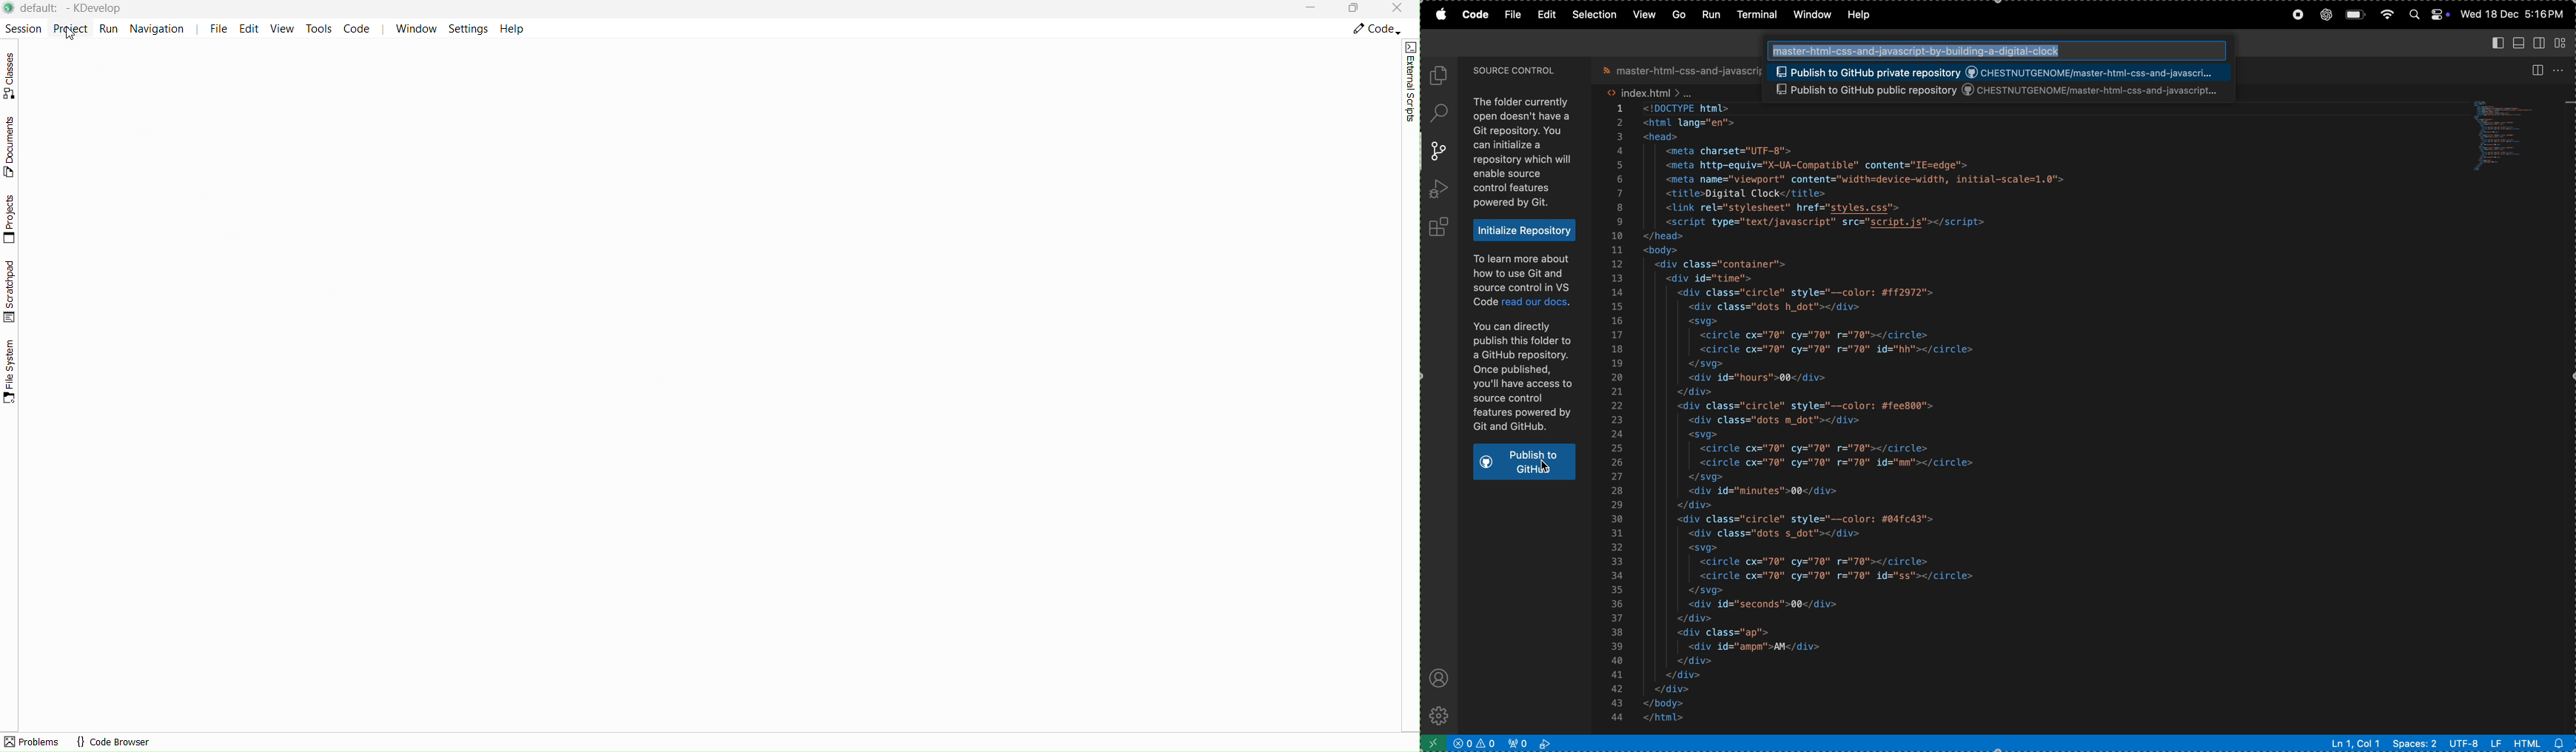 Image resolution: width=2576 pixels, height=756 pixels. Describe the element at coordinates (2537, 69) in the screenshot. I see `split editor` at that location.